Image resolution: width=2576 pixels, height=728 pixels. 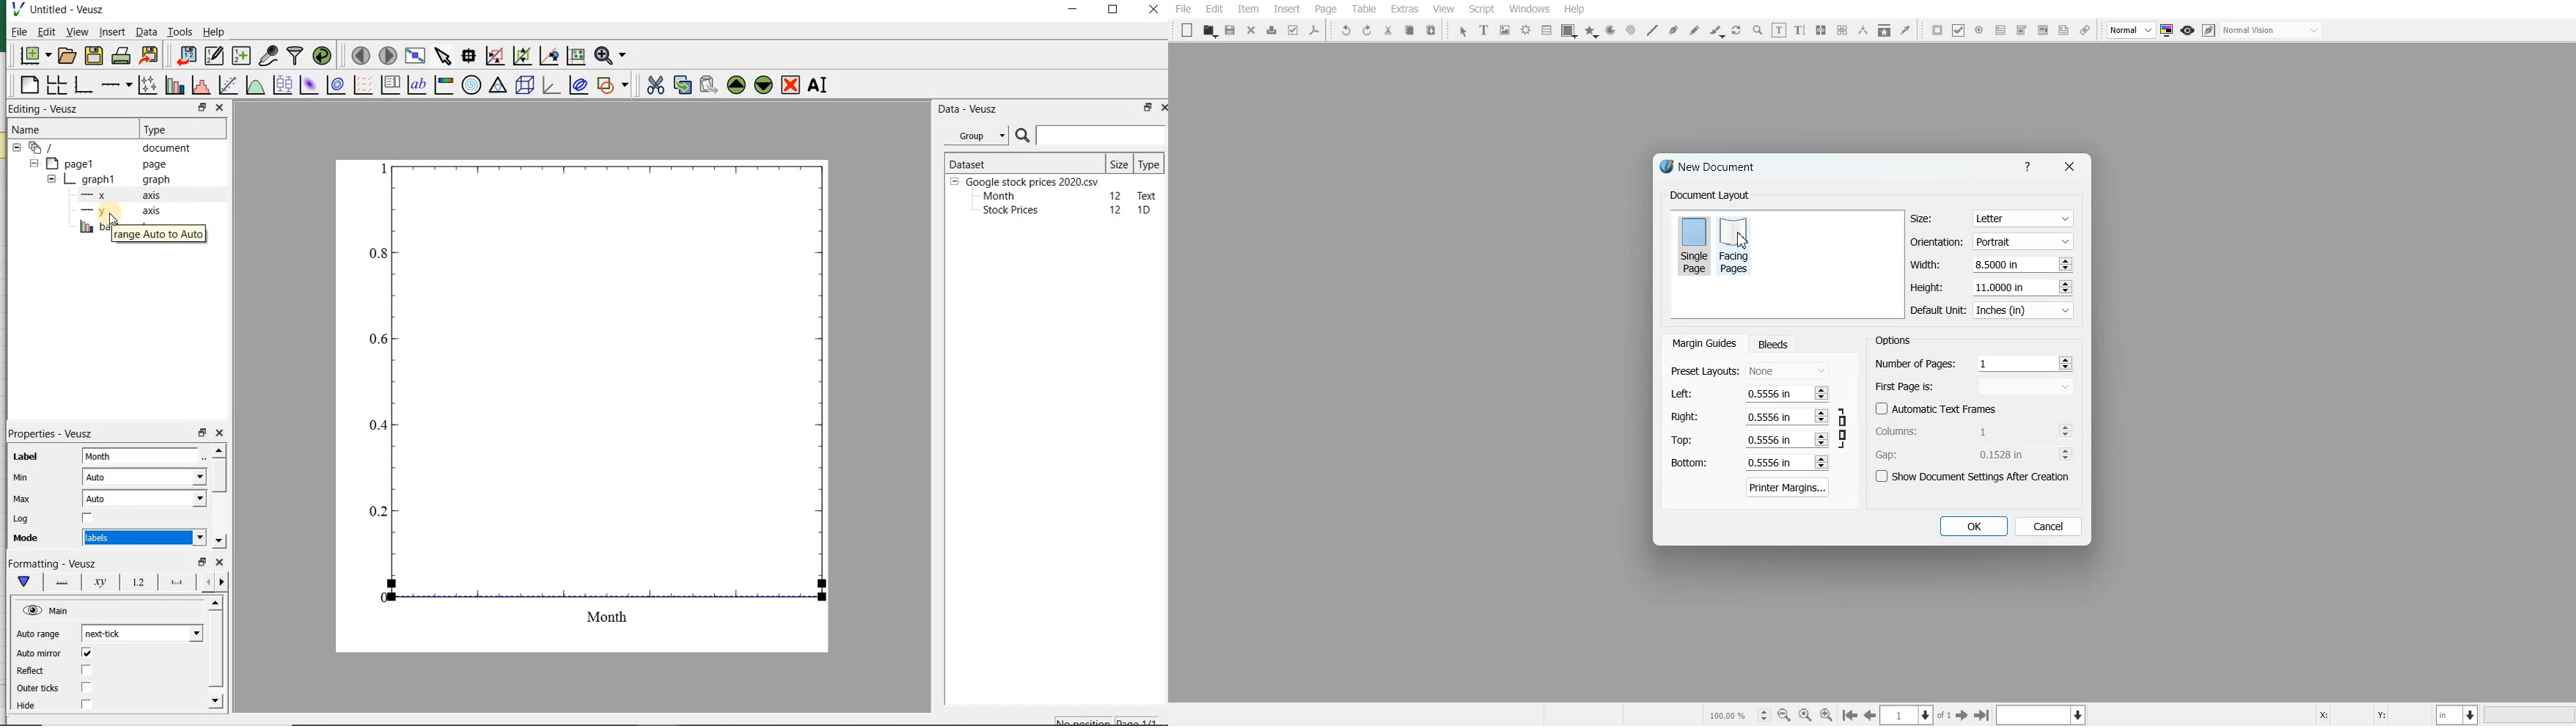 I want to click on Edit Text, so click(x=1799, y=30).